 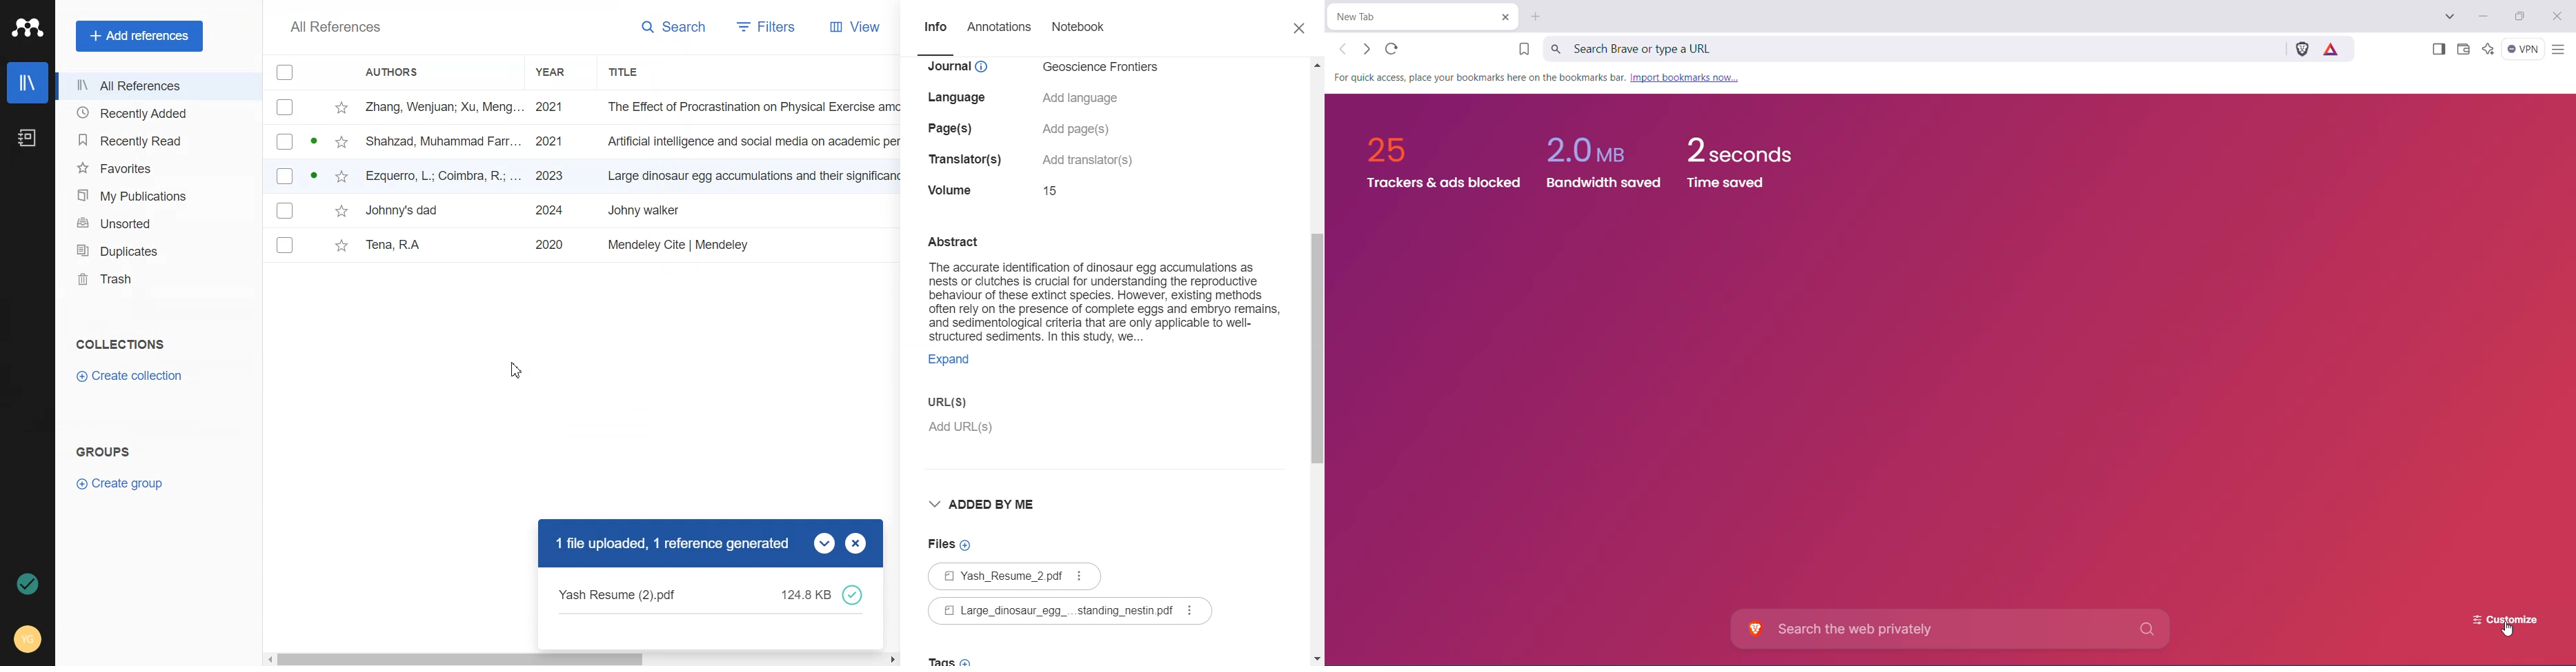 I want to click on More, so click(x=1081, y=575).